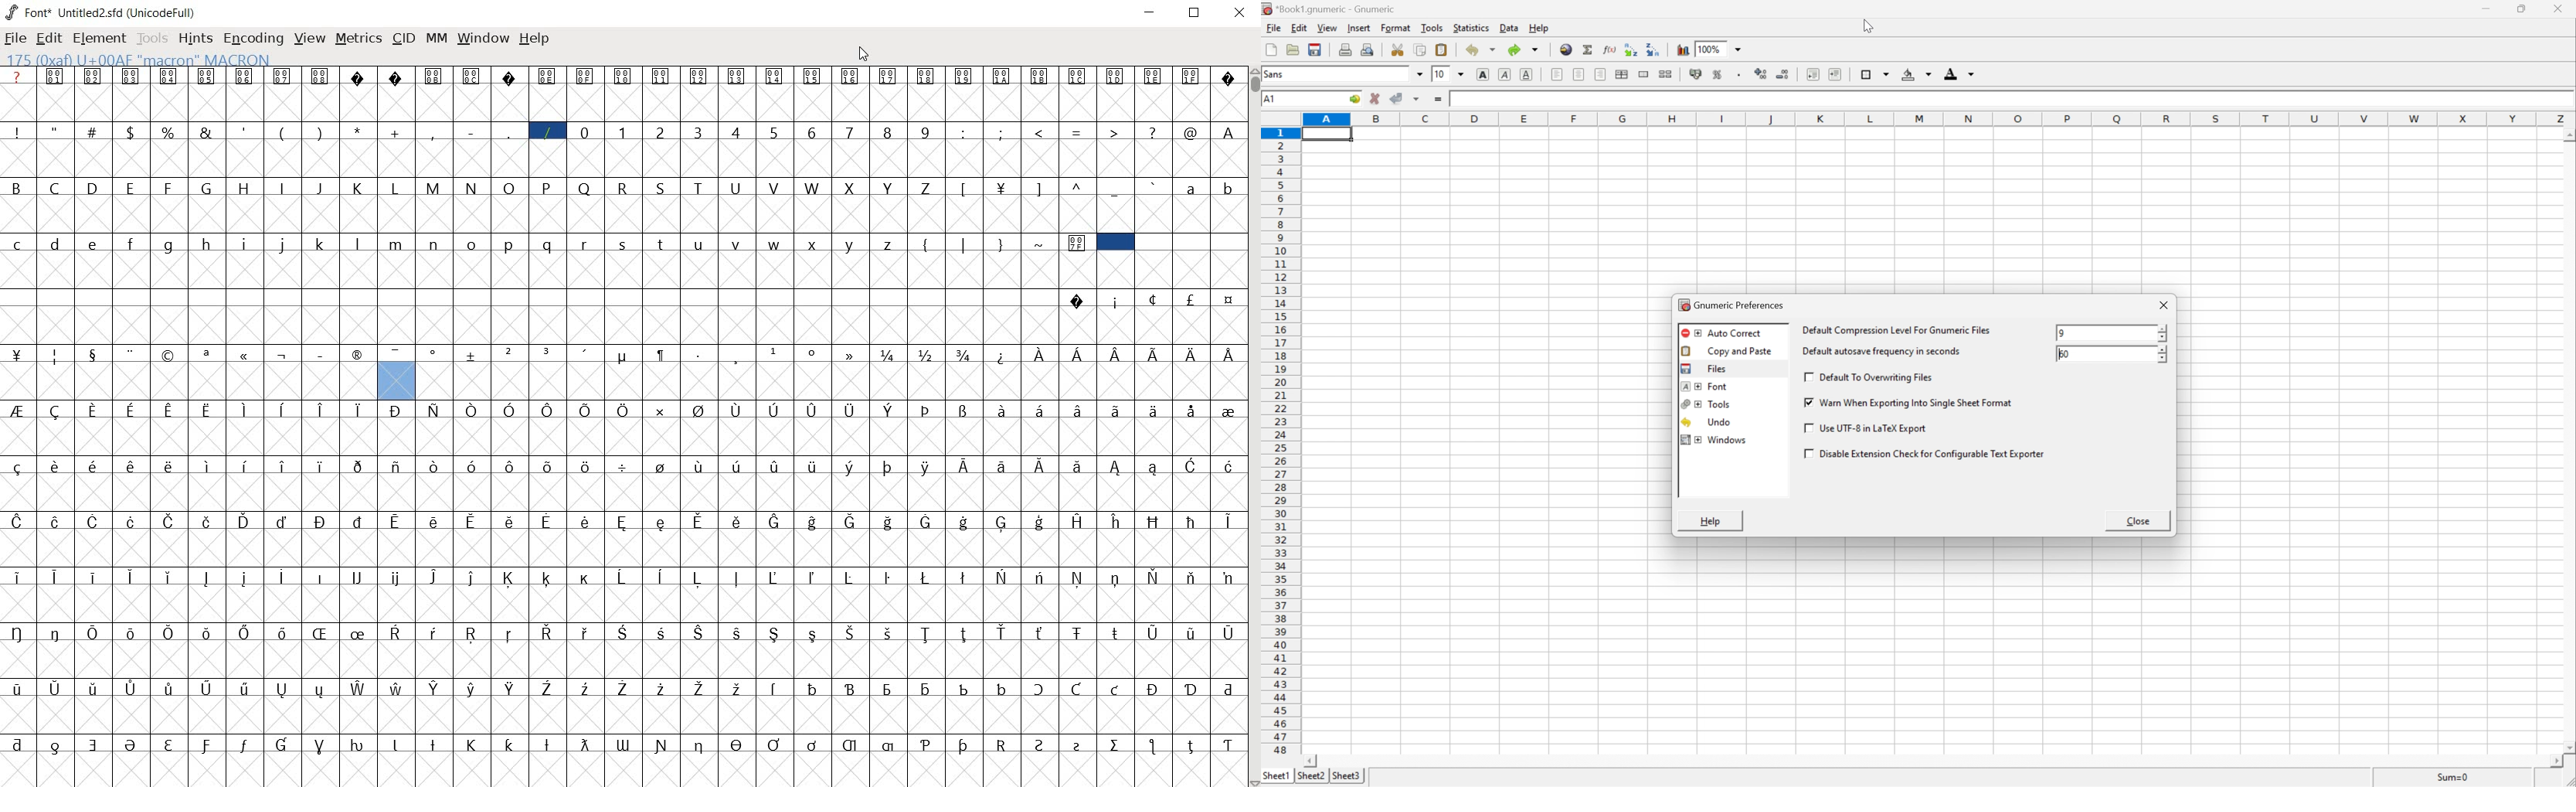 This screenshot has width=2576, height=812. What do you see at coordinates (1114, 744) in the screenshot?
I see `Symbol` at bounding box center [1114, 744].